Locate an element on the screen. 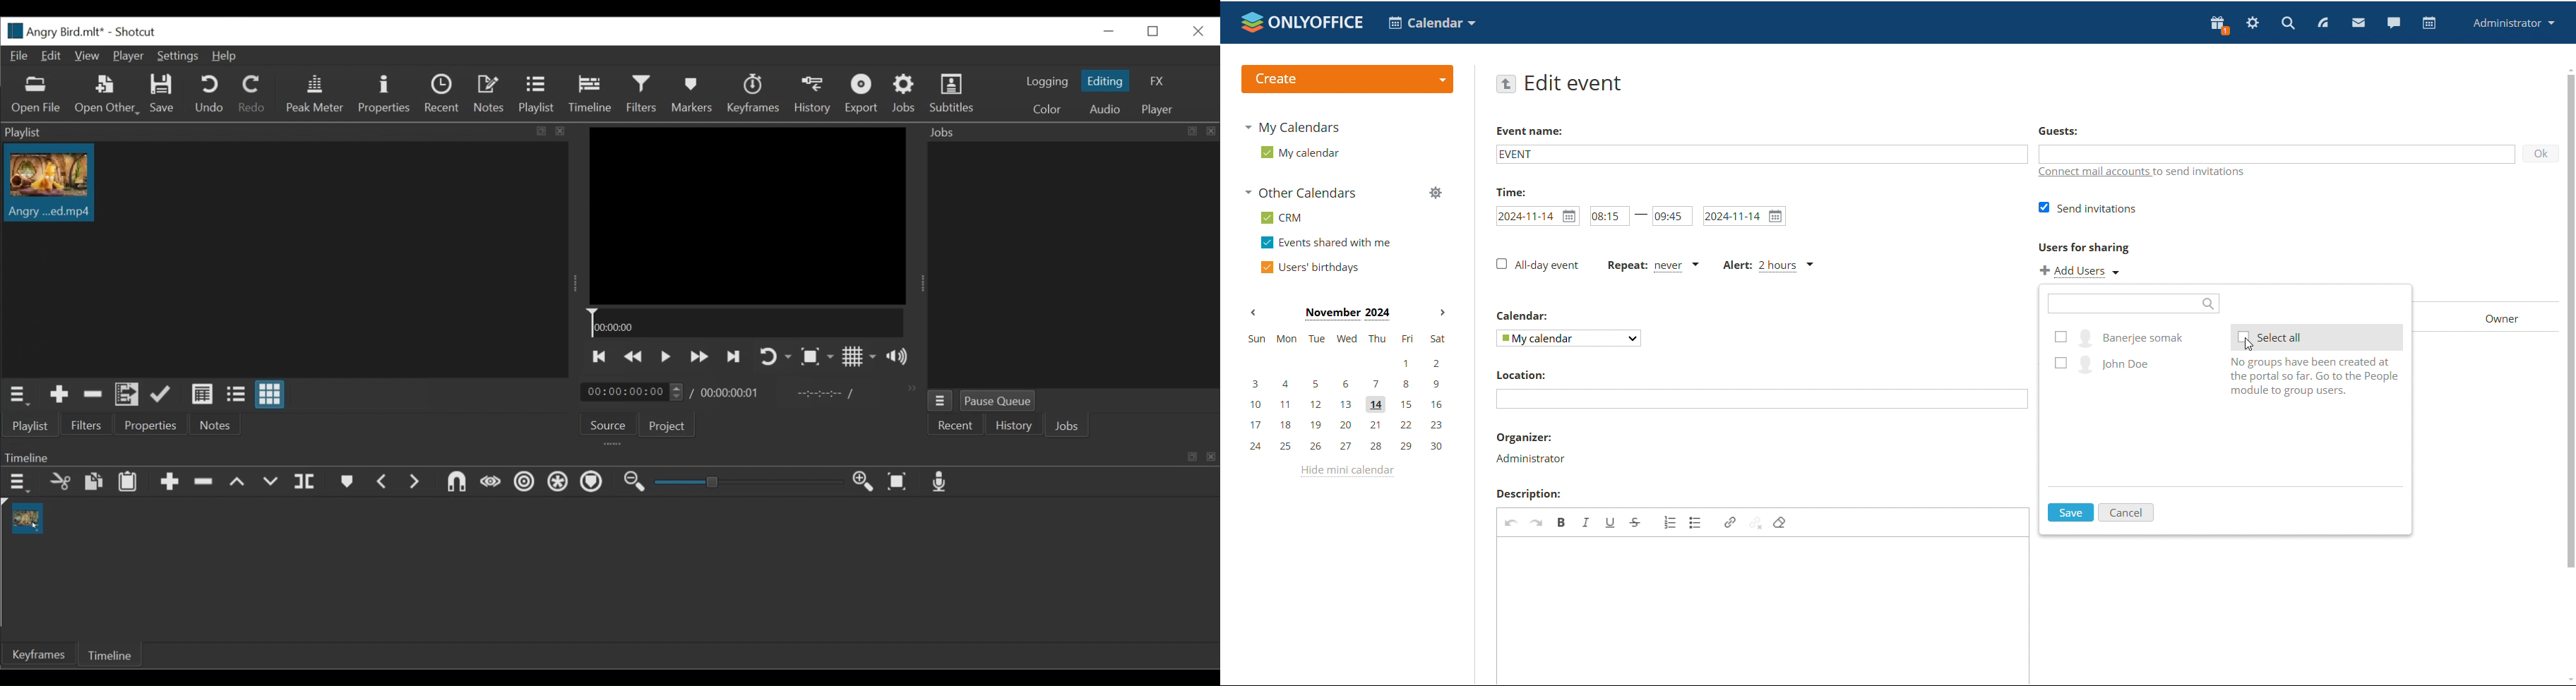  Jobs Panel is located at coordinates (1071, 133).